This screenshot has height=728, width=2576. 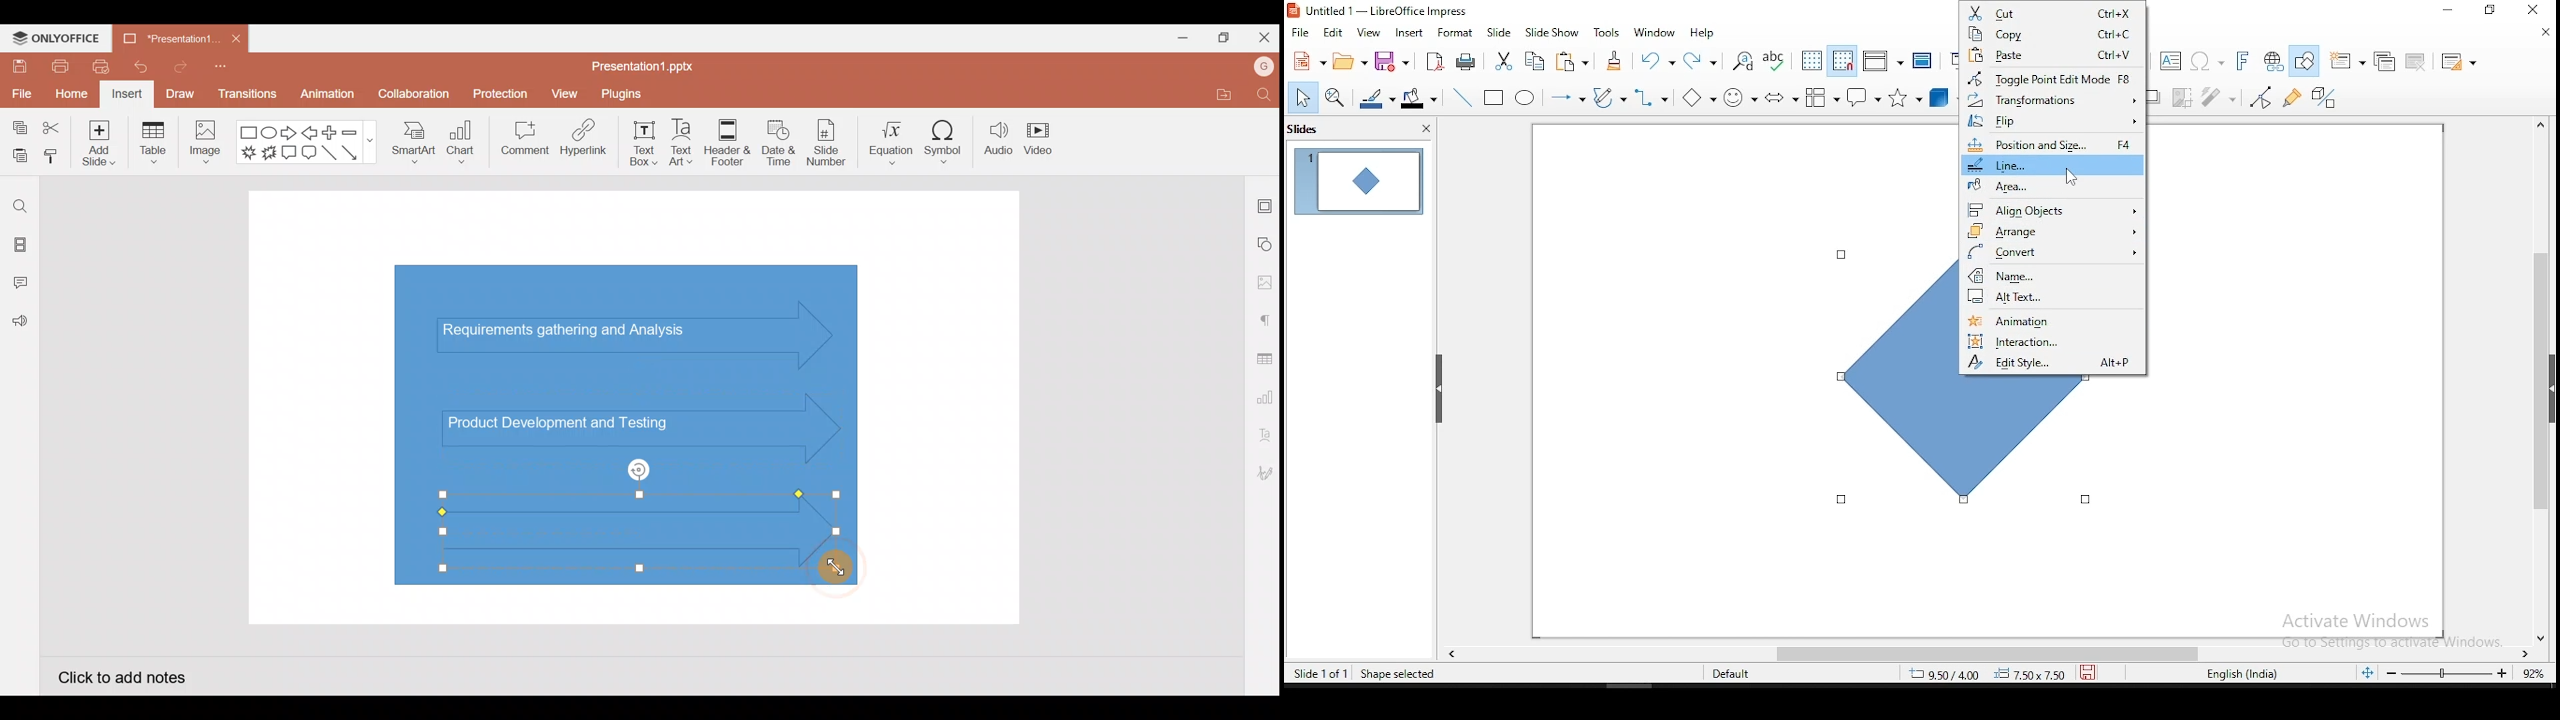 I want to click on Slide number, so click(x=825, y=143).